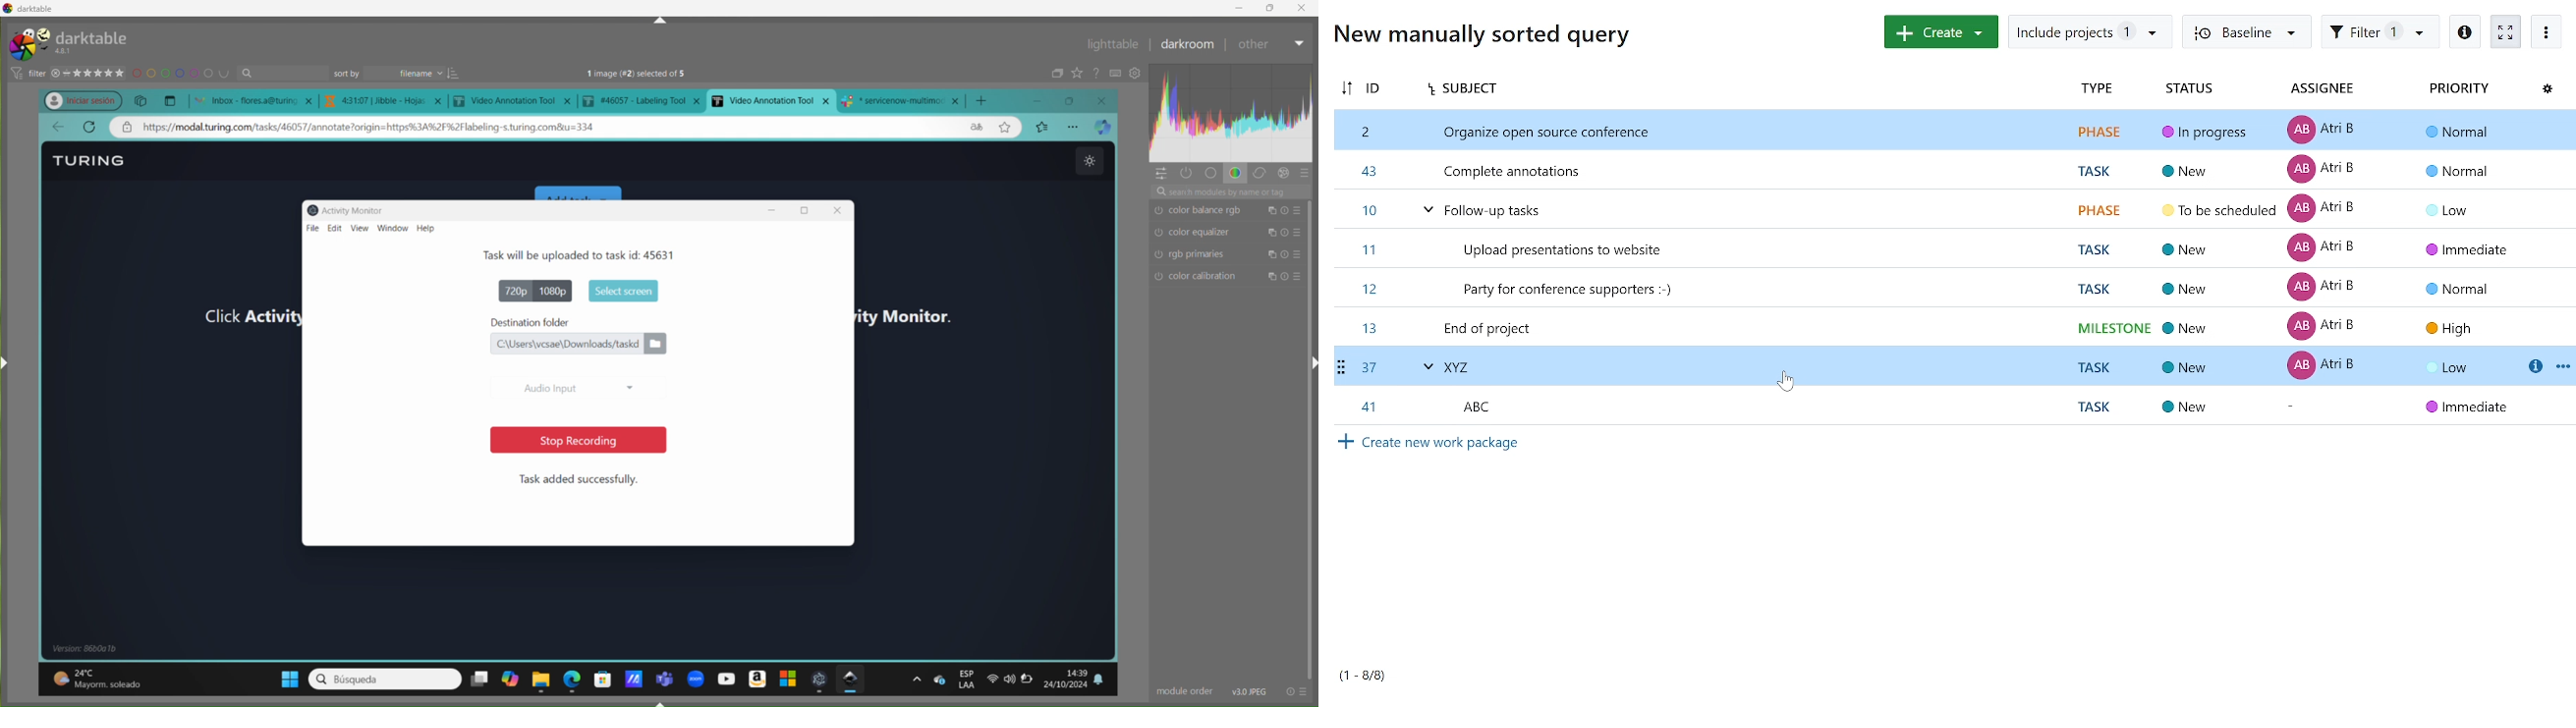 The height and width of the screenshot is (728, 2576). I want to click on darktable, so click(31, 10).